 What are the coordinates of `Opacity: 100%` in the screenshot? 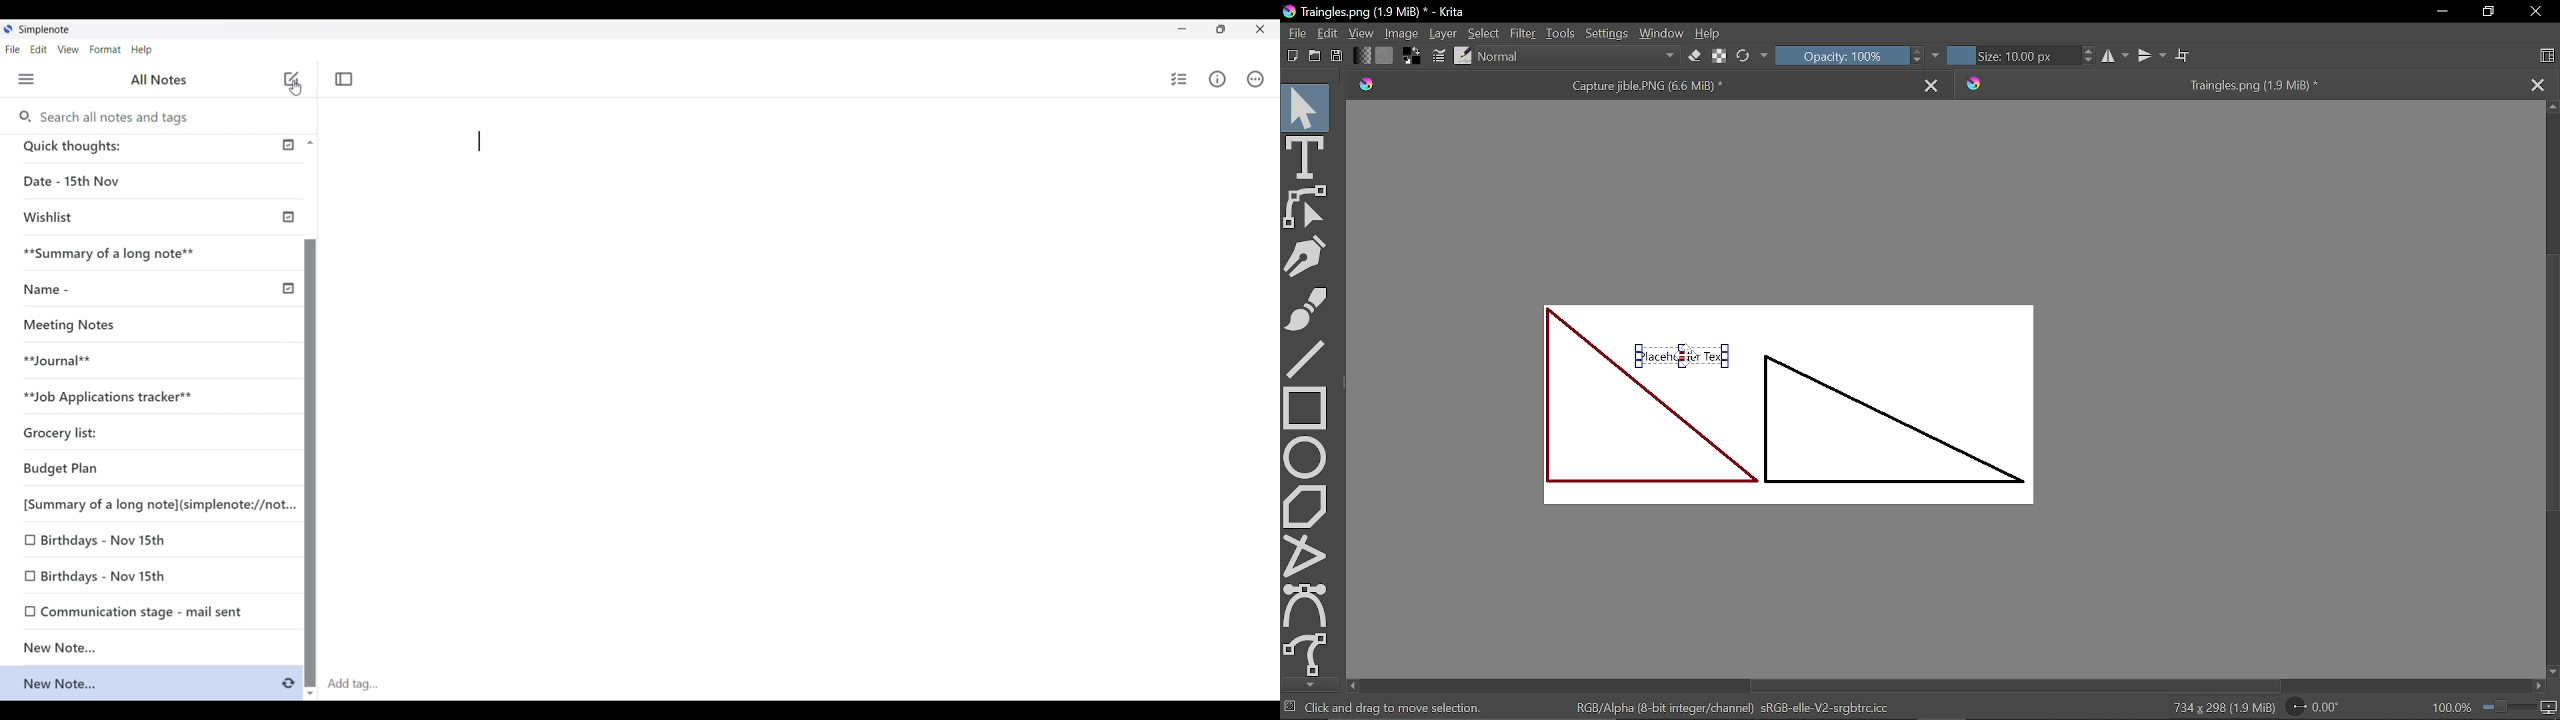 It's located at (1840, 56).